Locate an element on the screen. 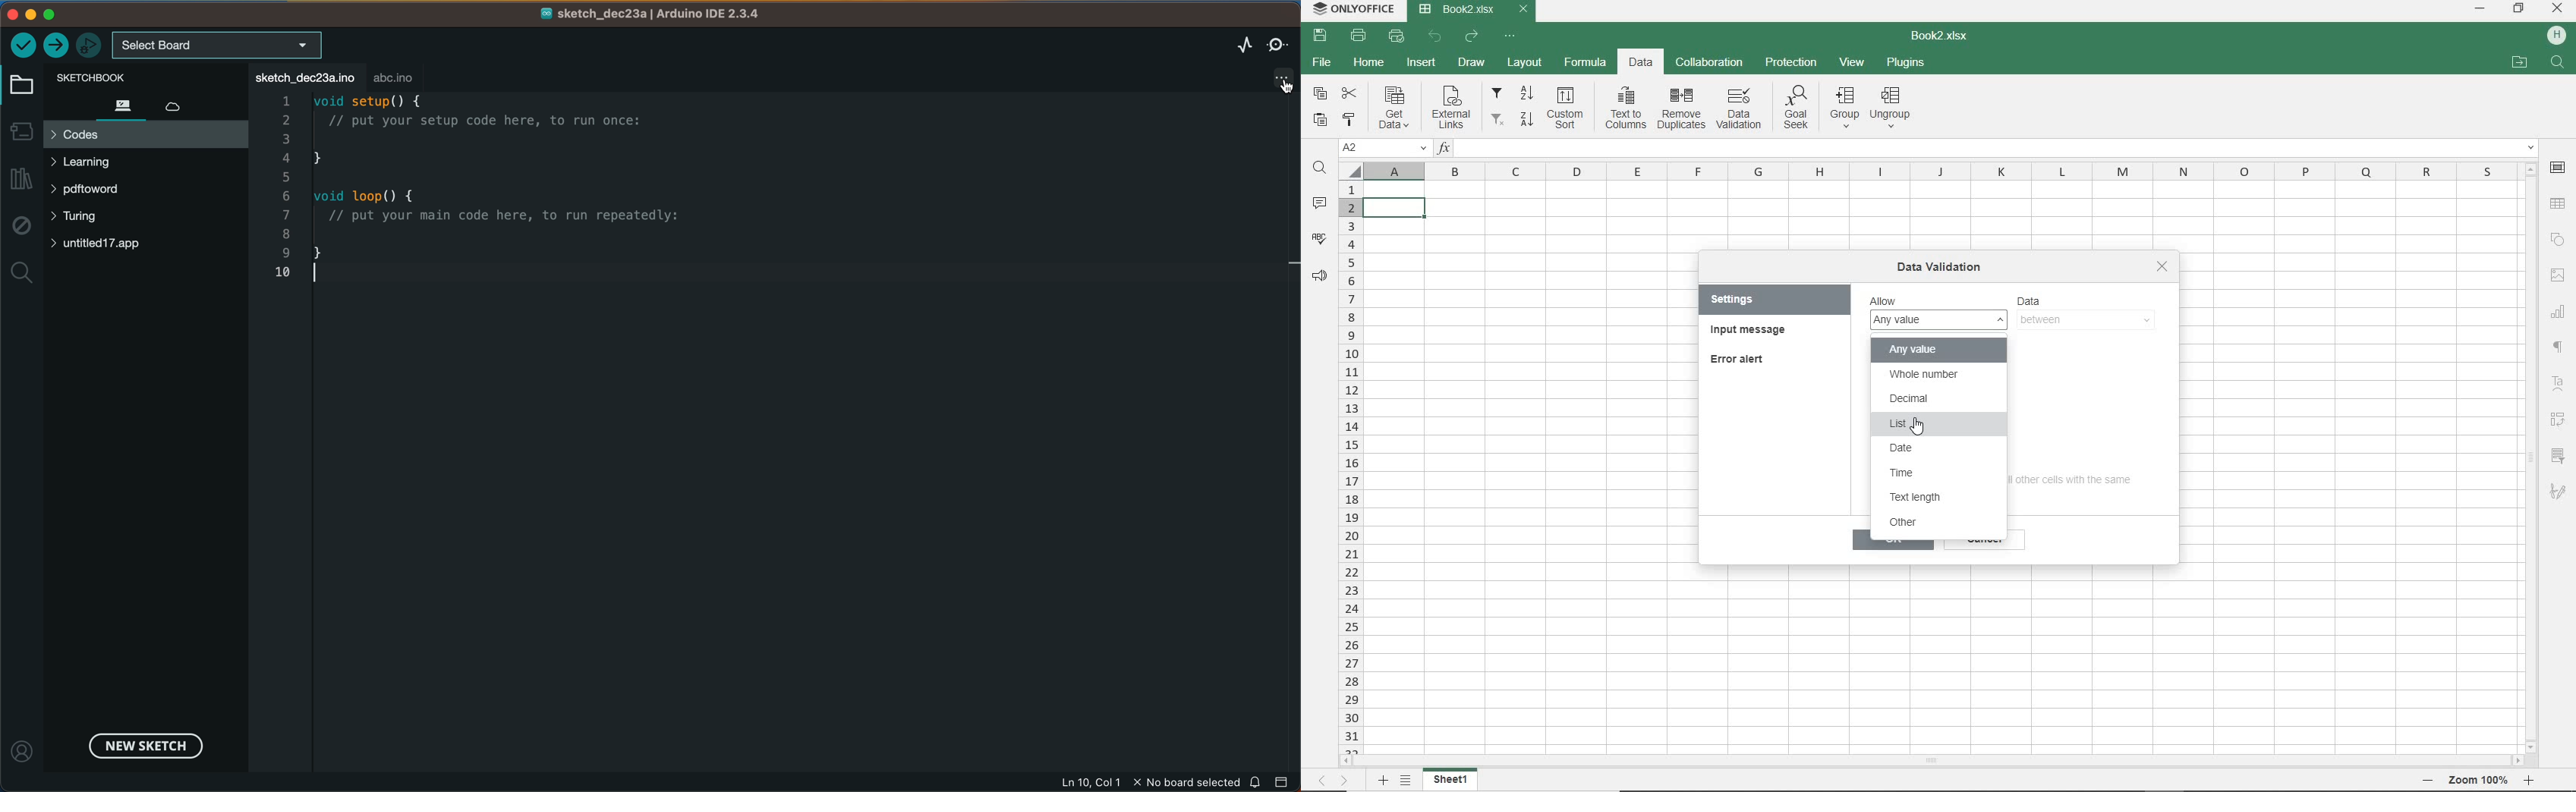  PRINT is located at coordinates (1359, 36).